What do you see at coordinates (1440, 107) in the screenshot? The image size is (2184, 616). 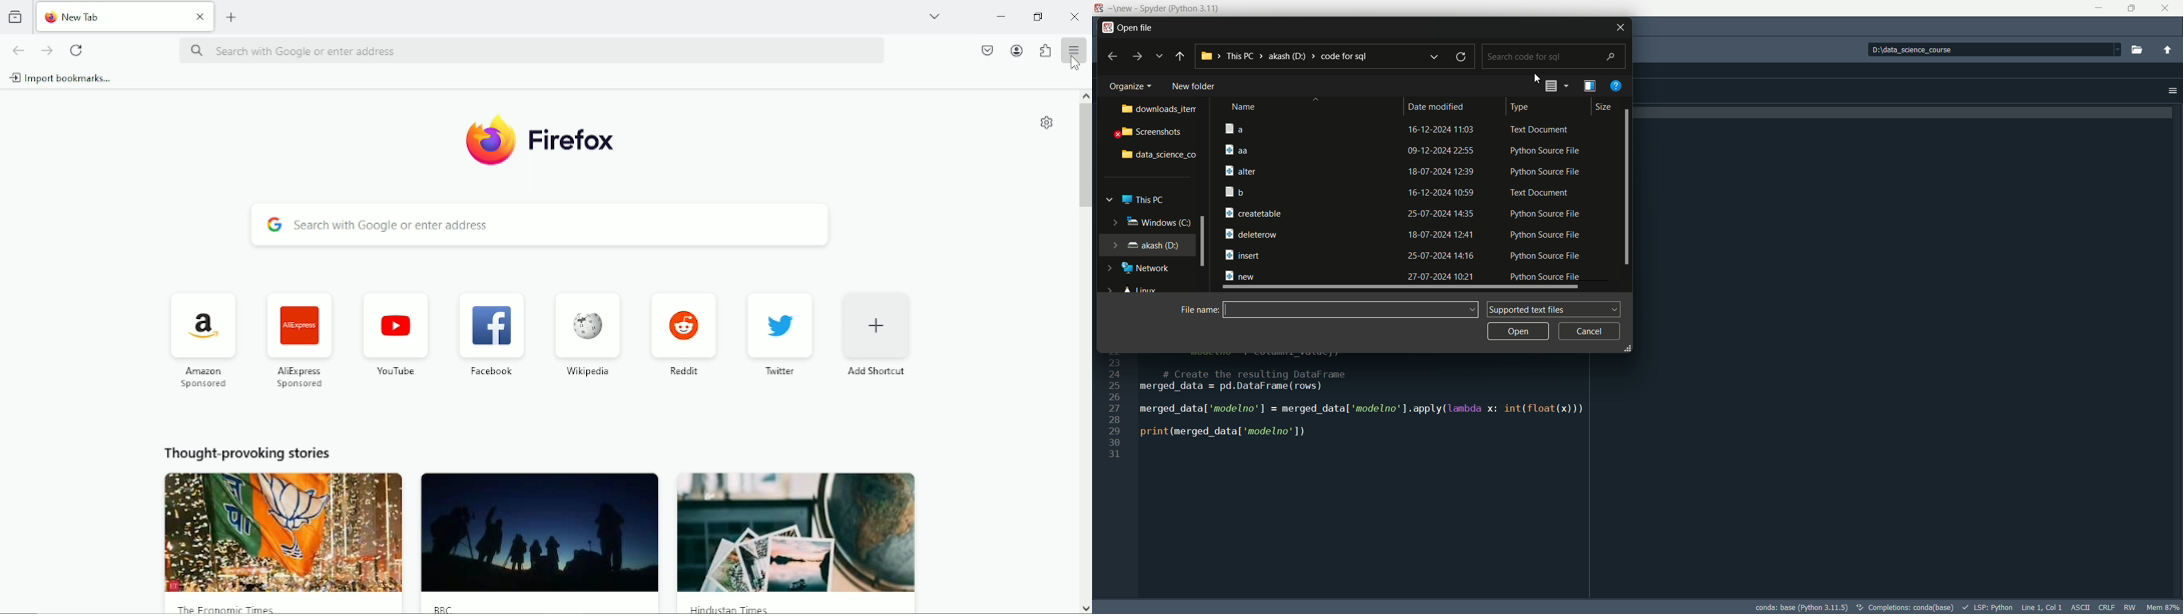 I see `Date modified` at bounding box center [1440, 107].